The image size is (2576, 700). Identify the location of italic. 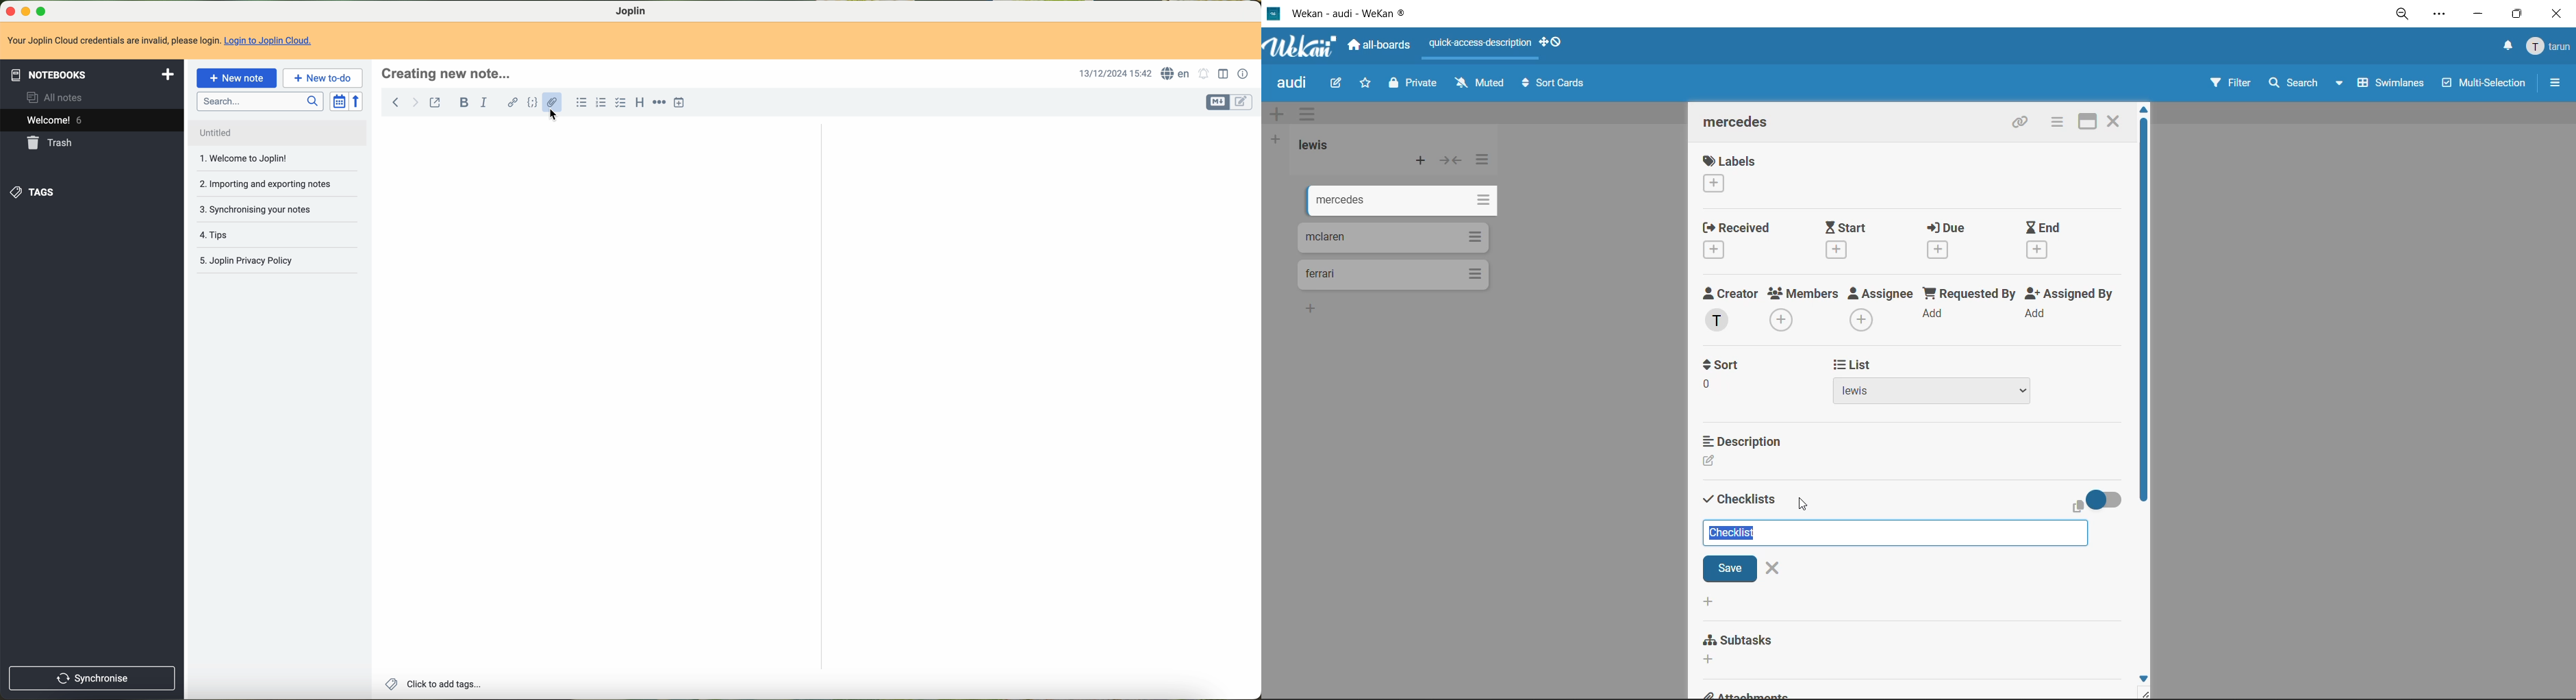
(483, 103).